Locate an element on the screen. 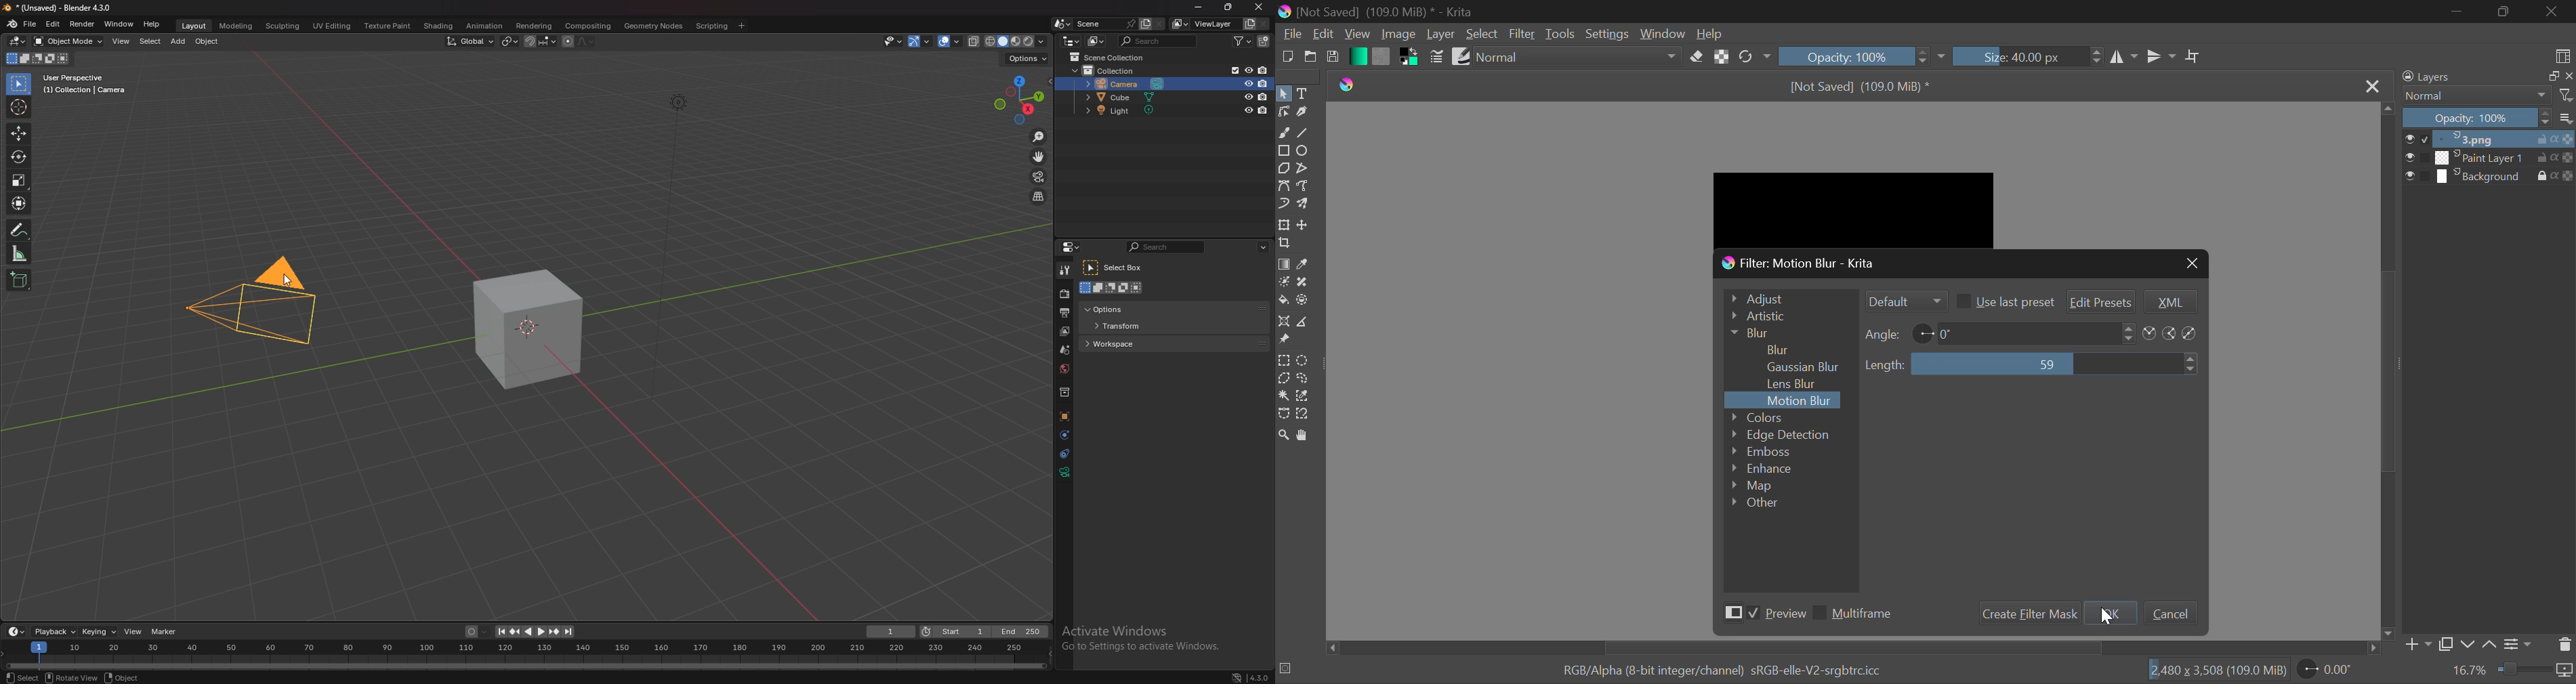 This screenshot has height=700, width=2576. tool is located at coordinates (1065, 270).